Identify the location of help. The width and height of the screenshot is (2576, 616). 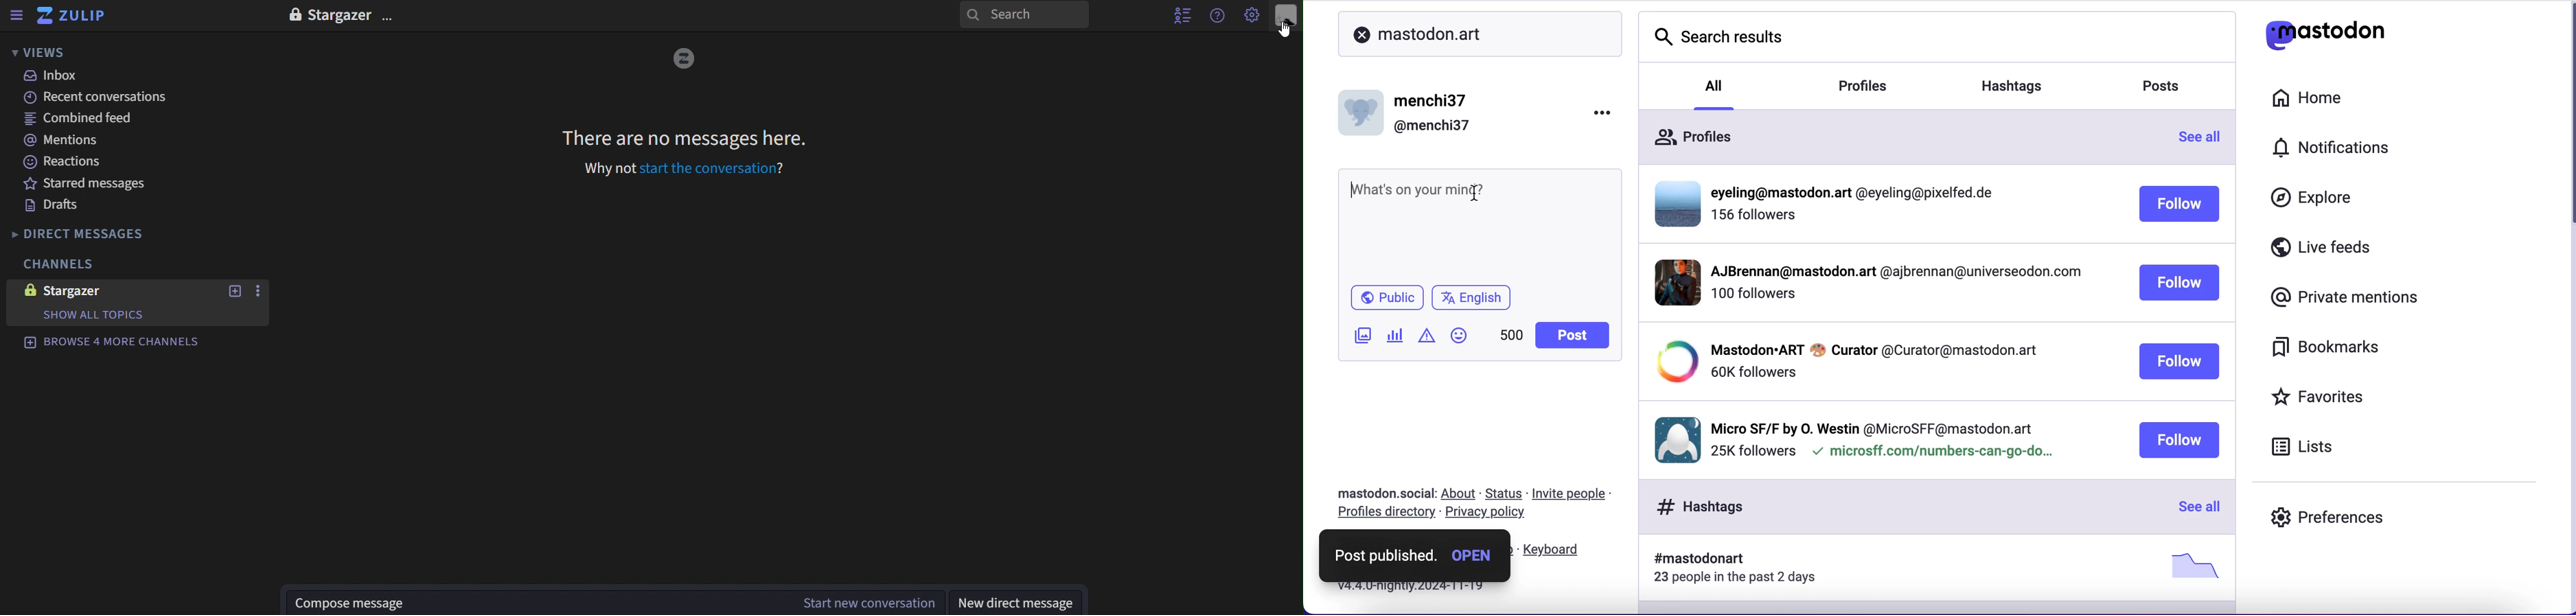
(1221, 16).